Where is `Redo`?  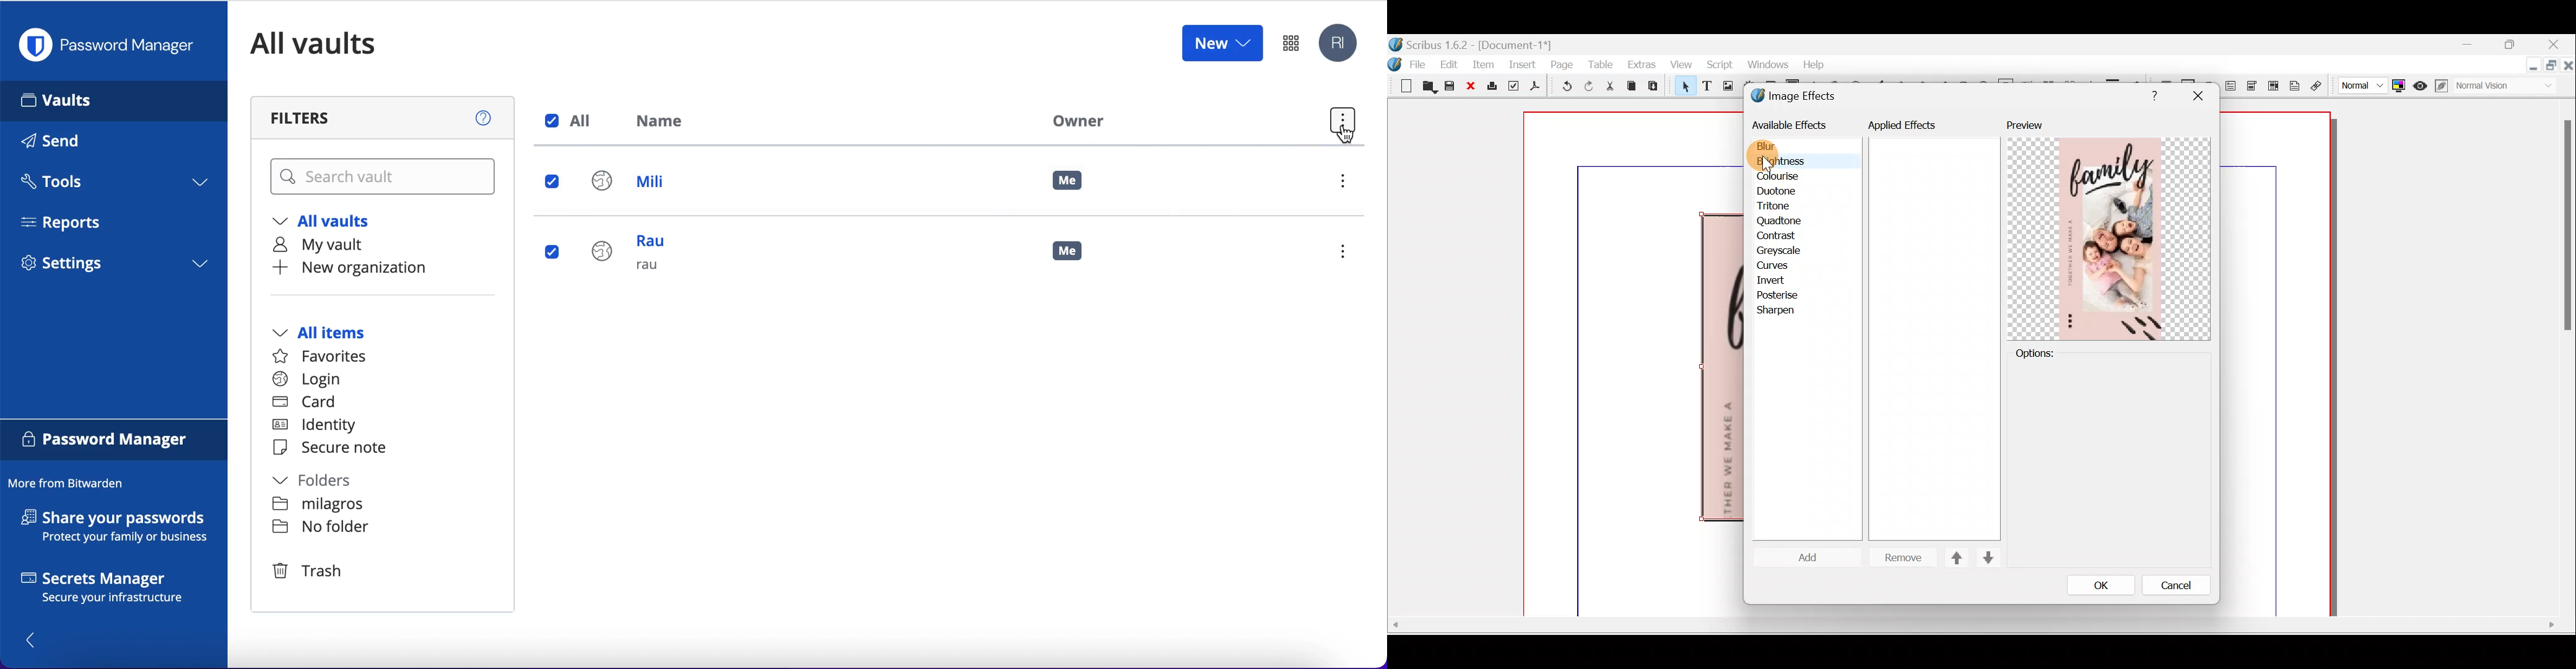 Redo is located at coordinates (1589, 85).